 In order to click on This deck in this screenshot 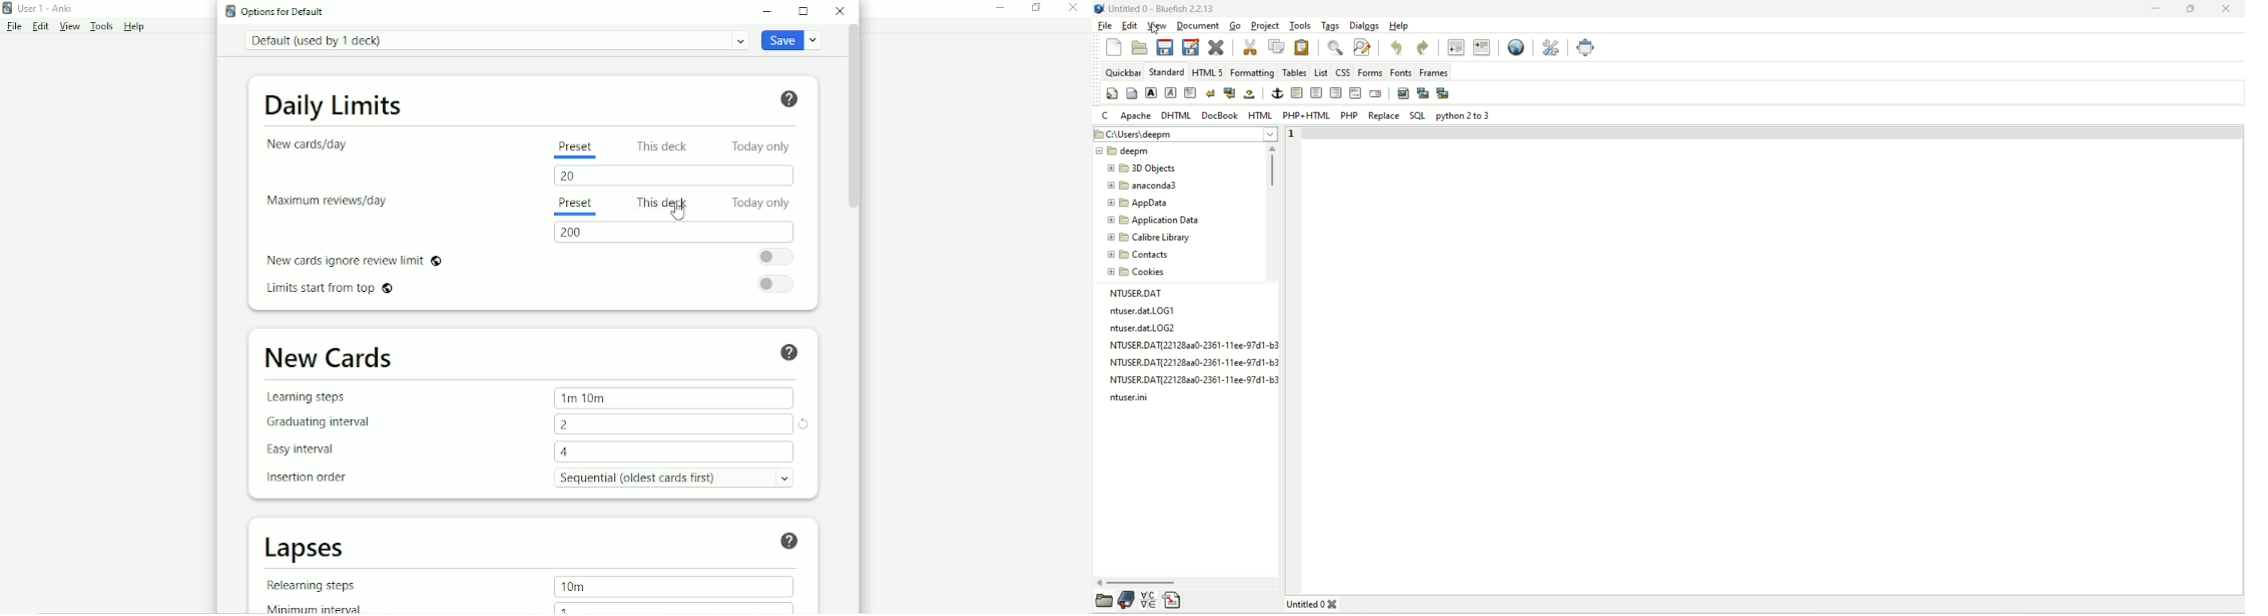, I will do `click(663, 200)`.